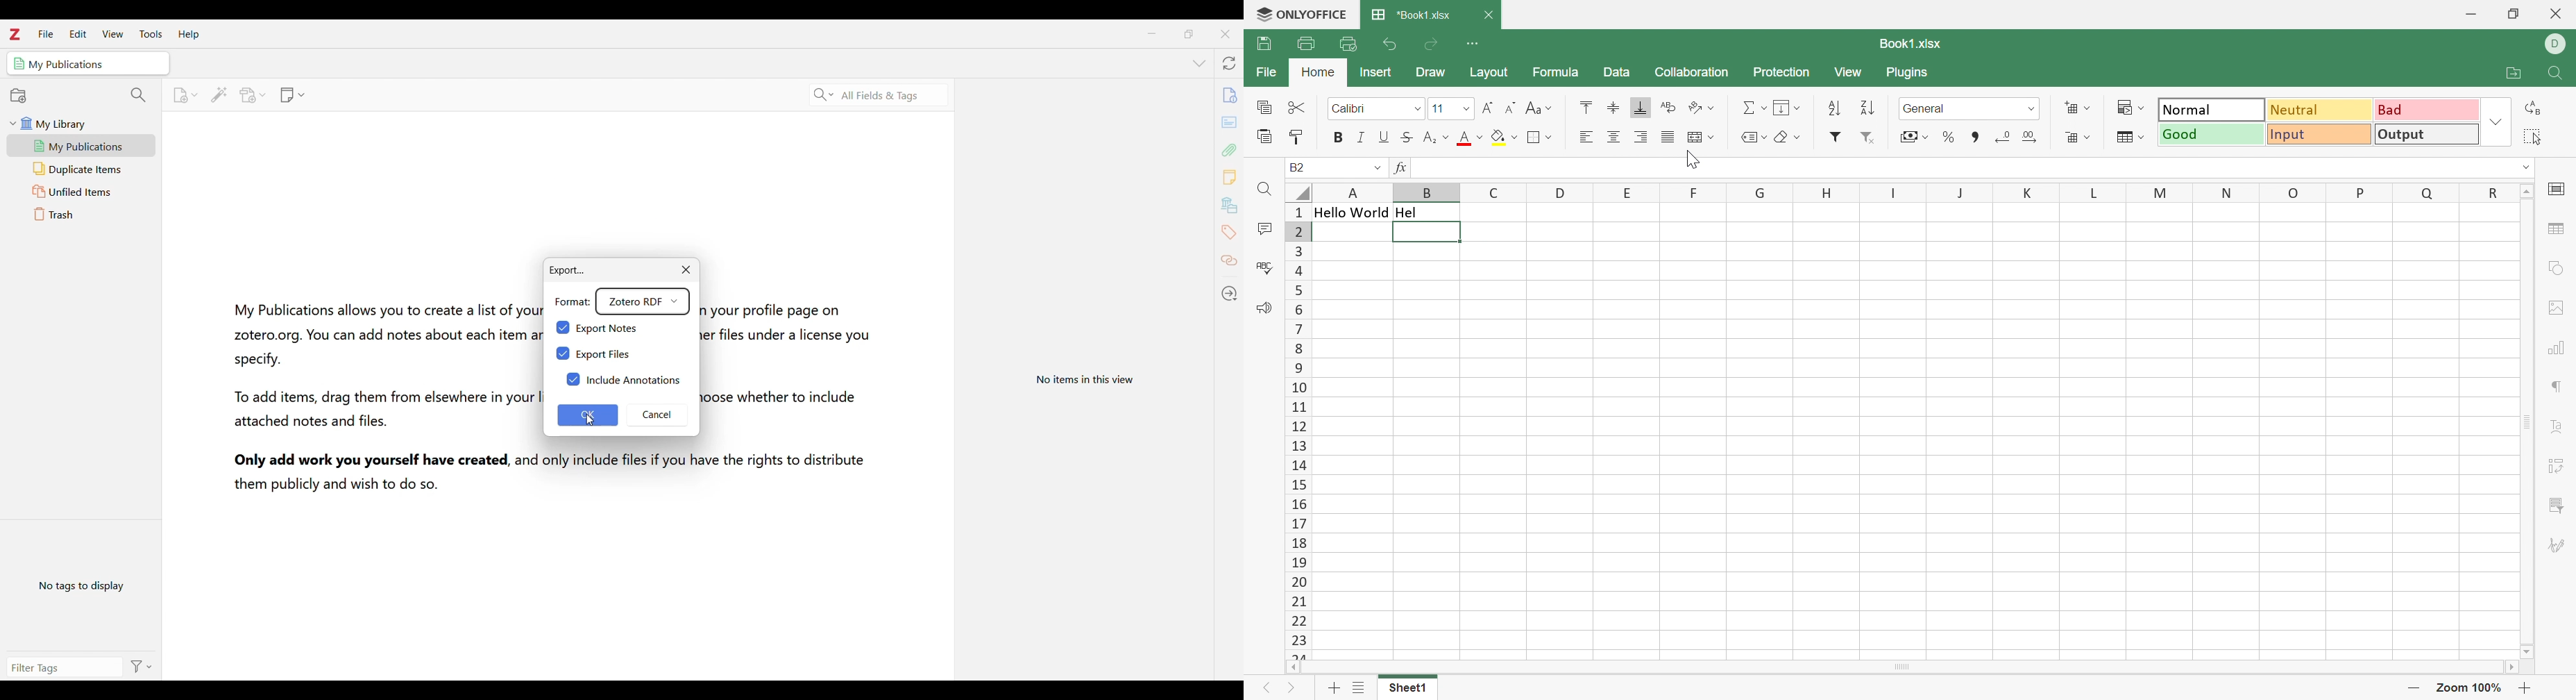 The width and height of the screenshot is (2576, 700). I want to click on Output, so click(2427, 133).